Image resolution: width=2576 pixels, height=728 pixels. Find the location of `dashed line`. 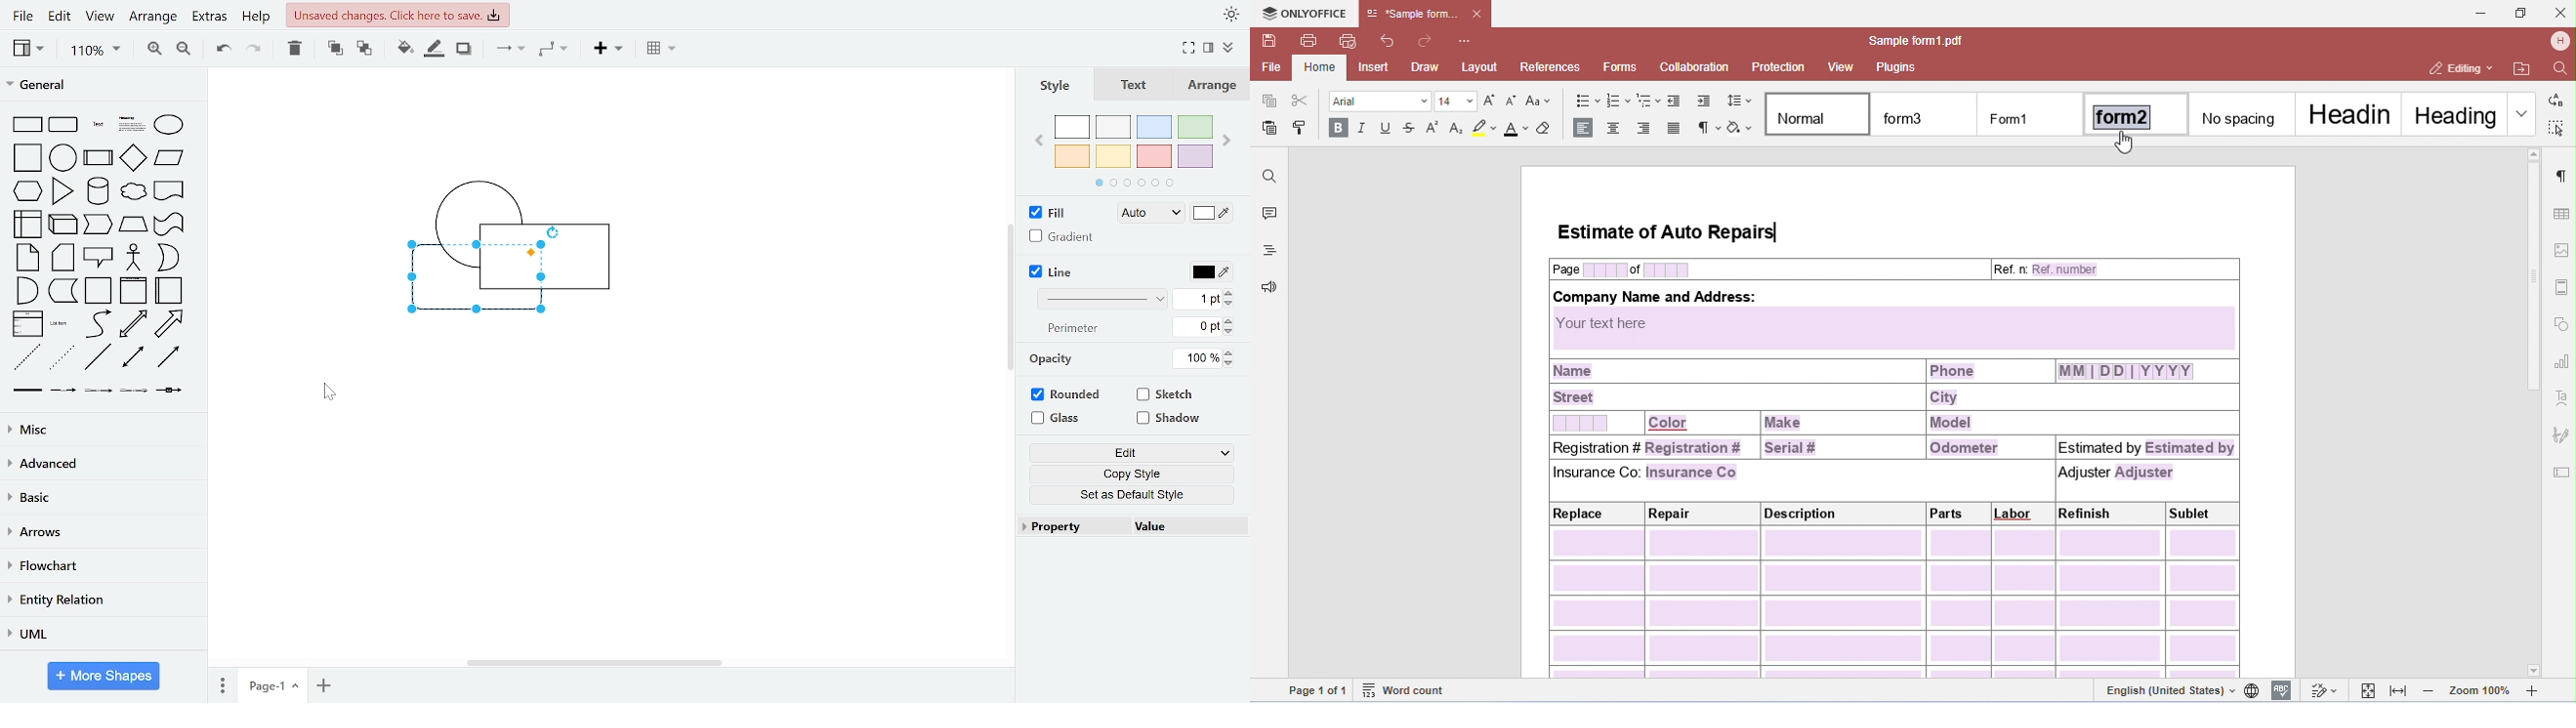

dashed line is located at coordinates (26, 357).